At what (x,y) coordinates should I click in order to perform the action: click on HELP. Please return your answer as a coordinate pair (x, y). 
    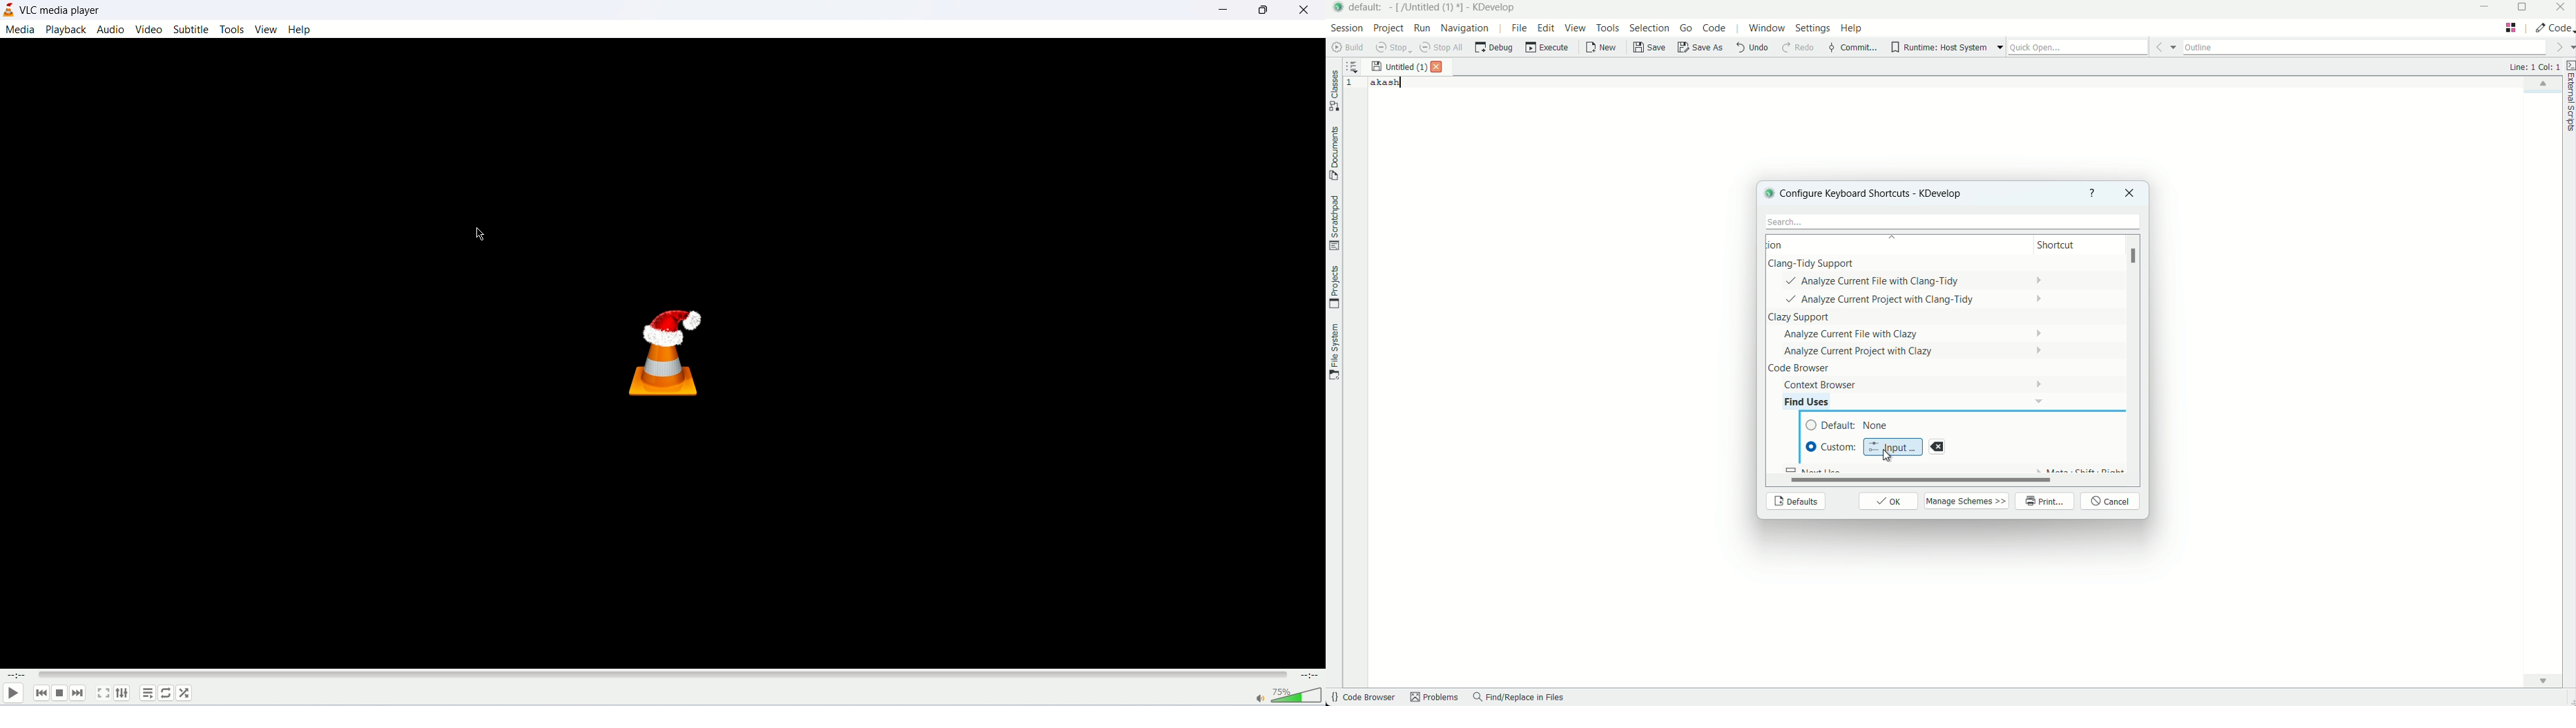
    Looking at the image, I should click on (300, 30).